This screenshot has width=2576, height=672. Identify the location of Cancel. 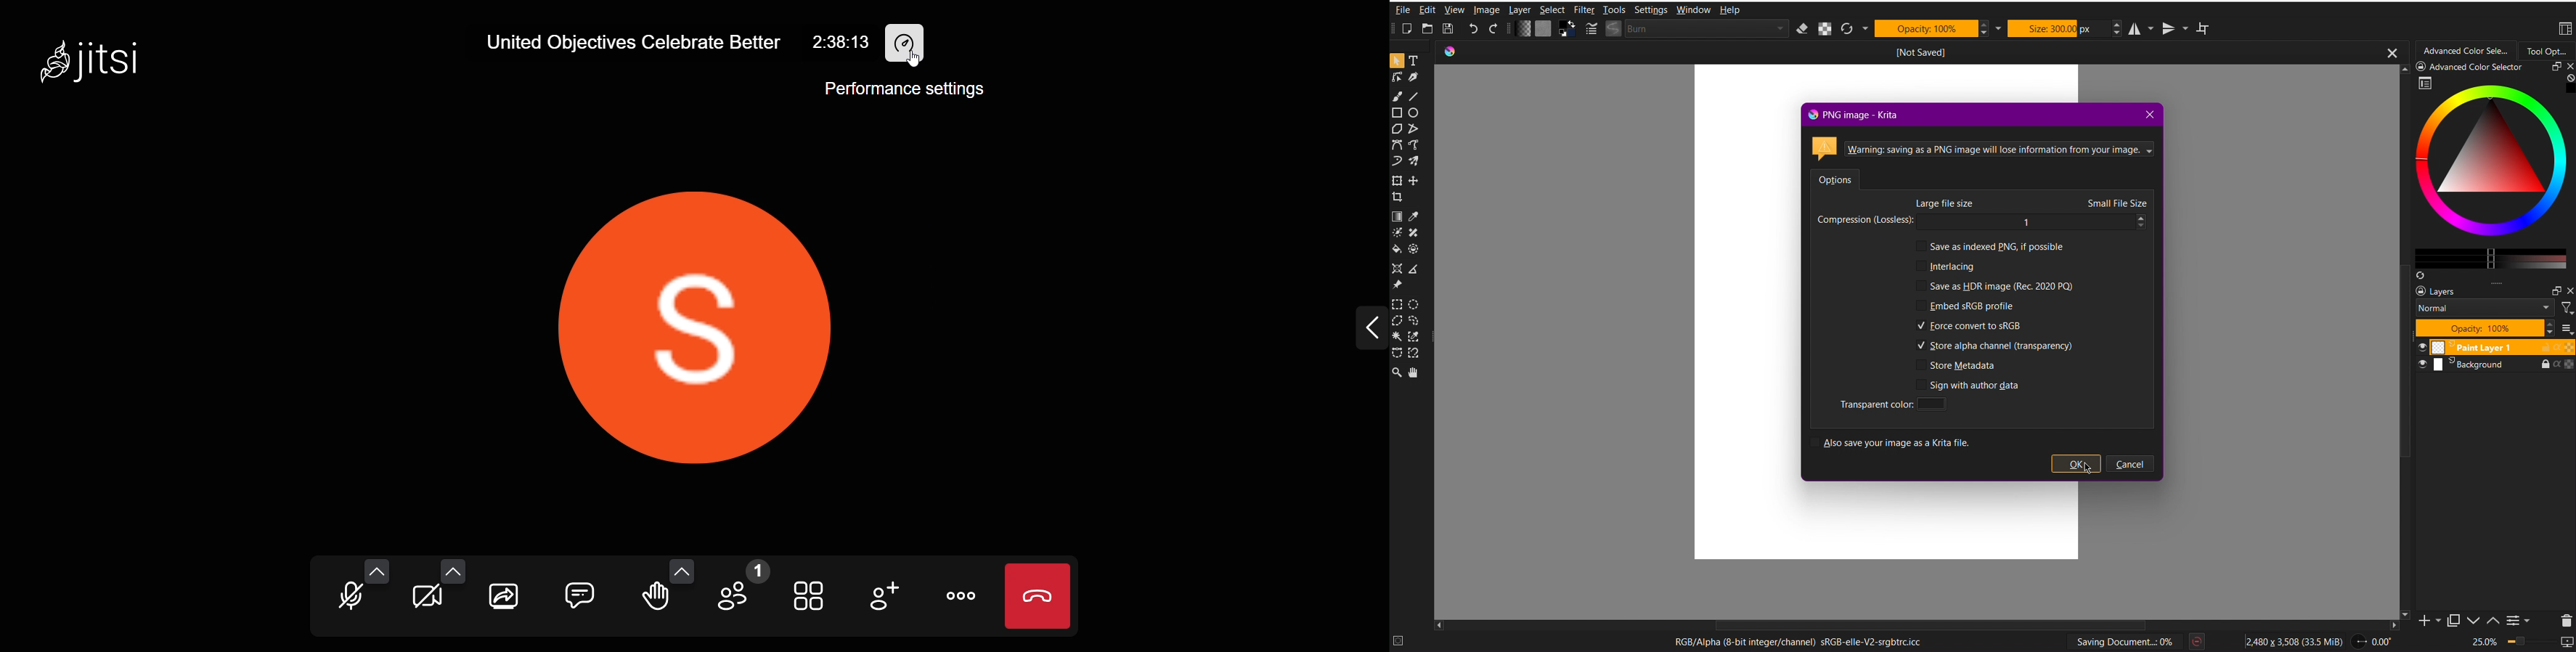
(2131, 464).